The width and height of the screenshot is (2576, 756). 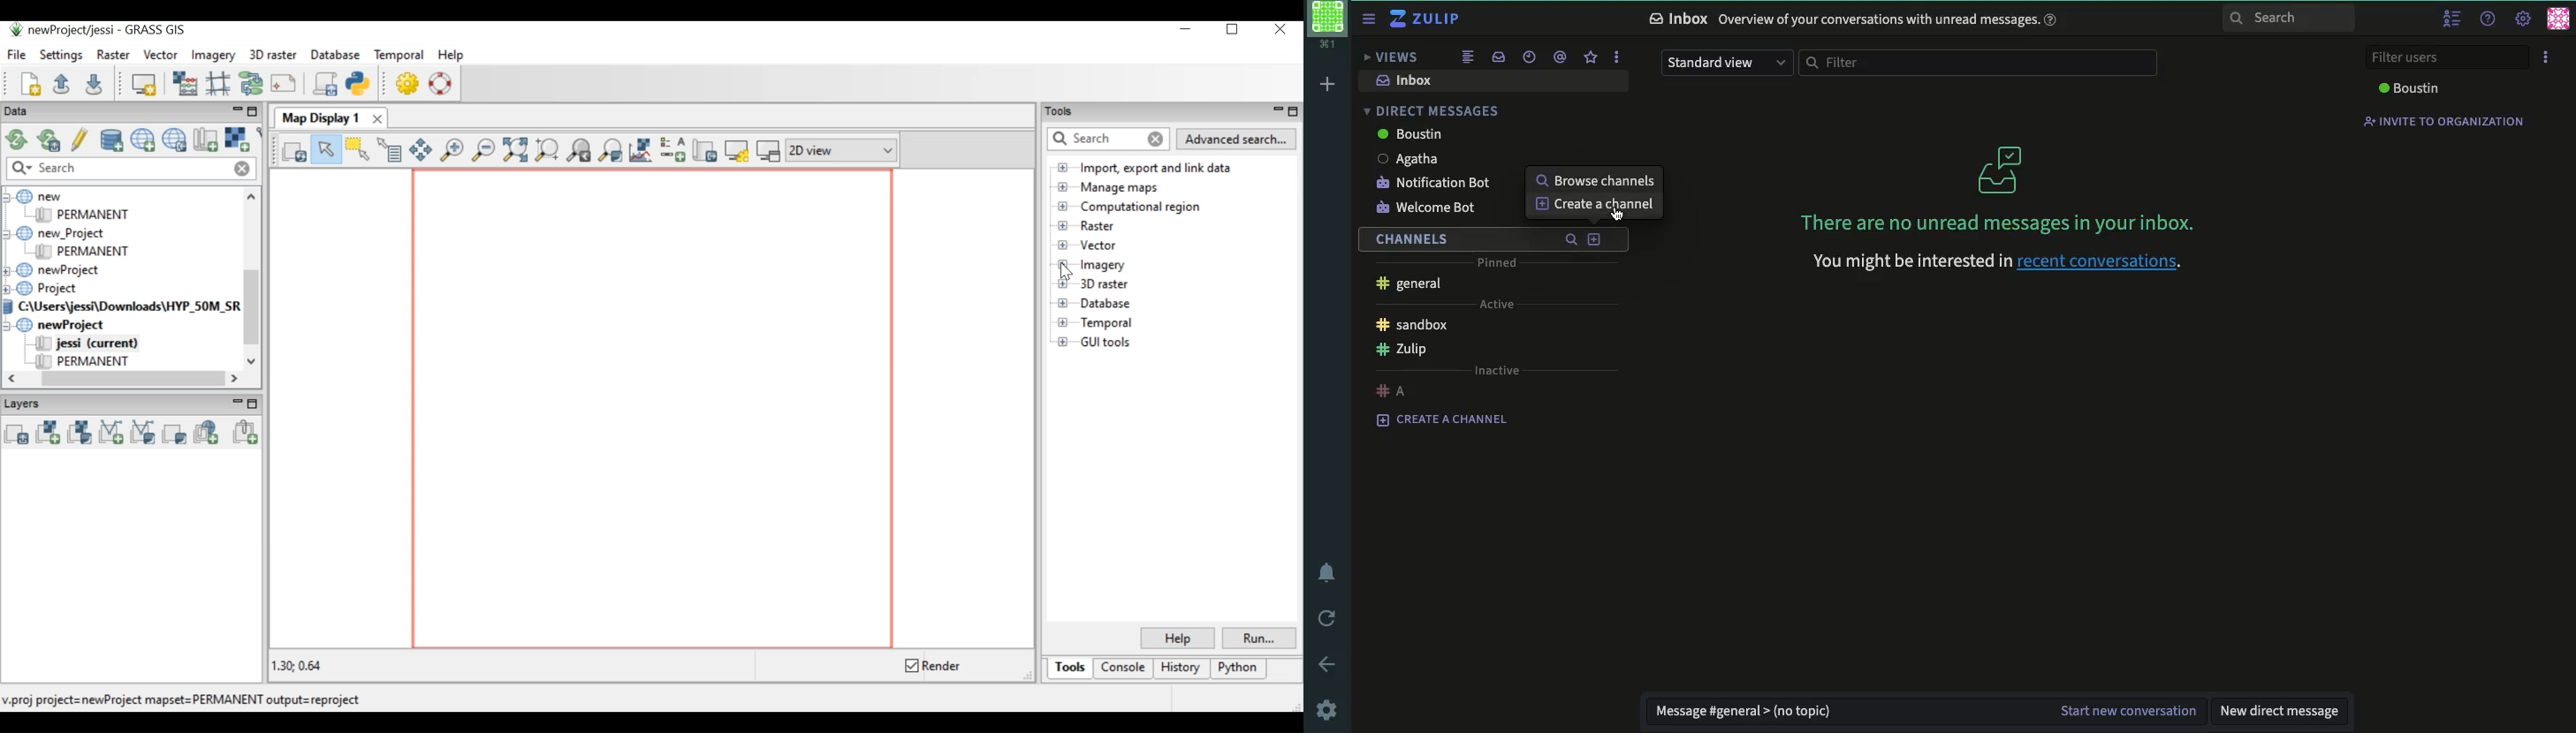 What do you see at coordinates (2451, 18) in the screenshot?
I see `hide user list` at bounding box center [2451, 18].